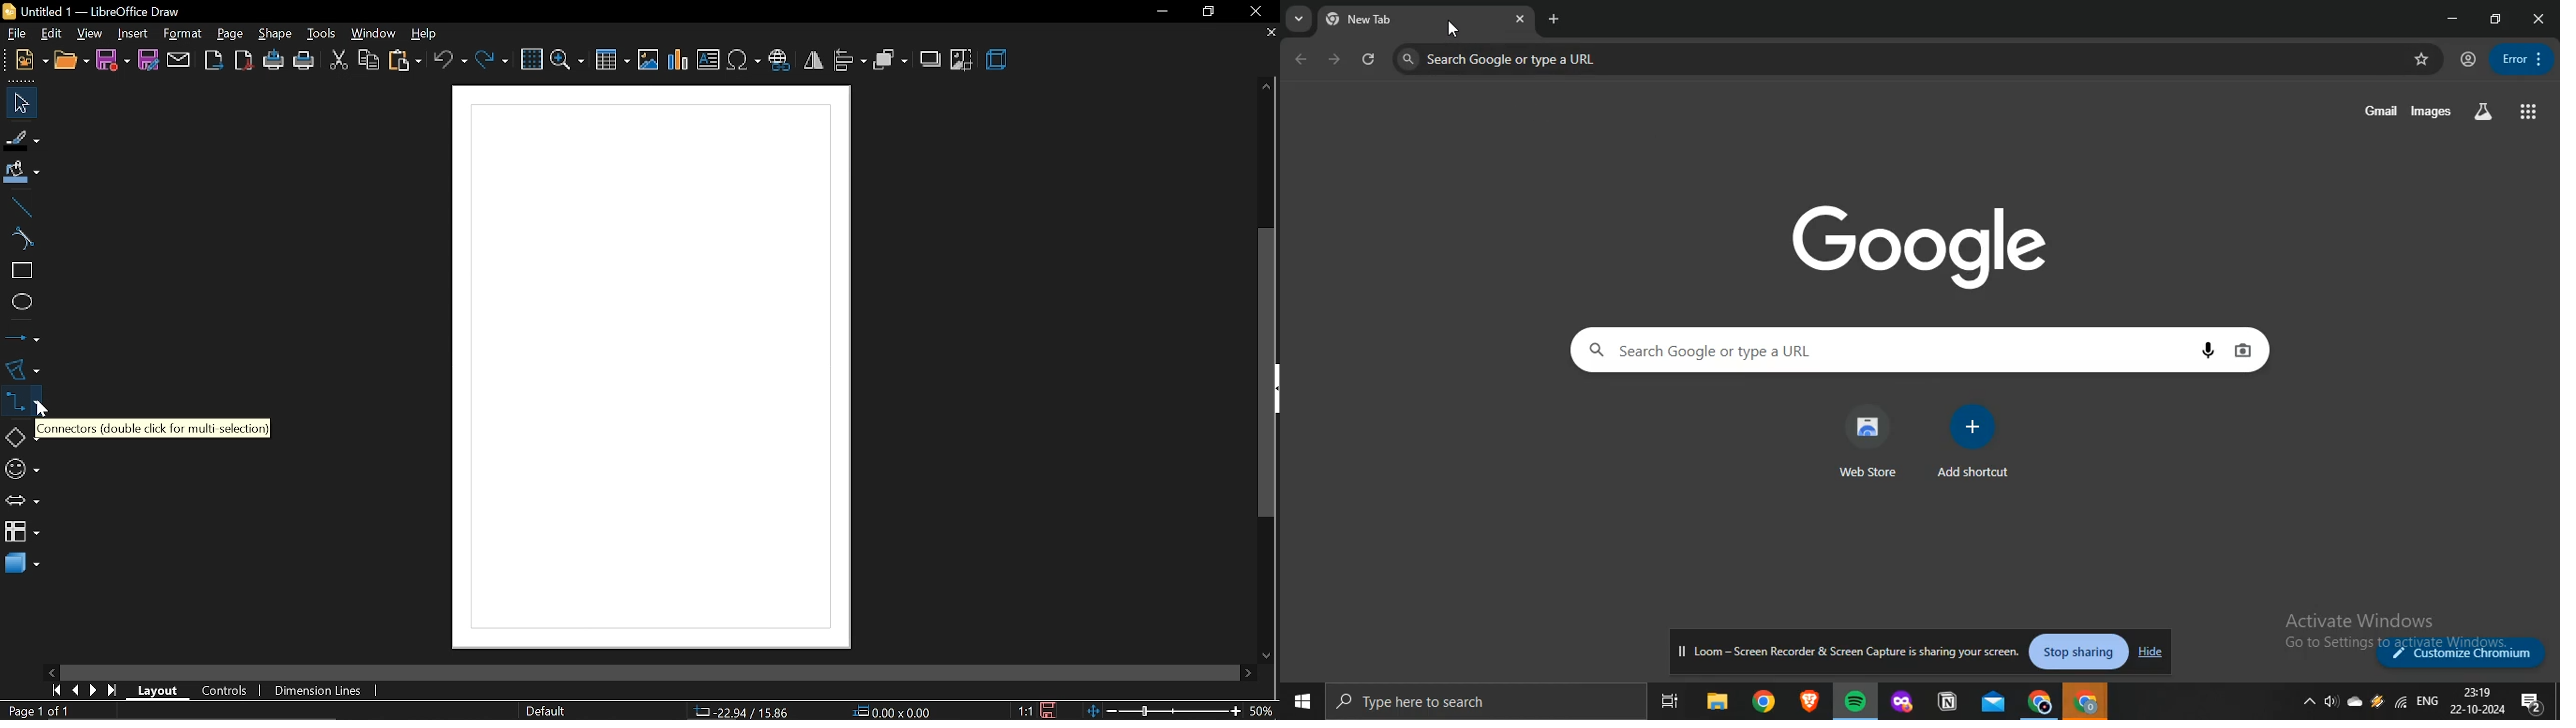 The image size is (2576, 728). What do you see at coordinates (2082, 653) in the screenshot?
I see `Stop sharing` at bounding box center [2082, 653].